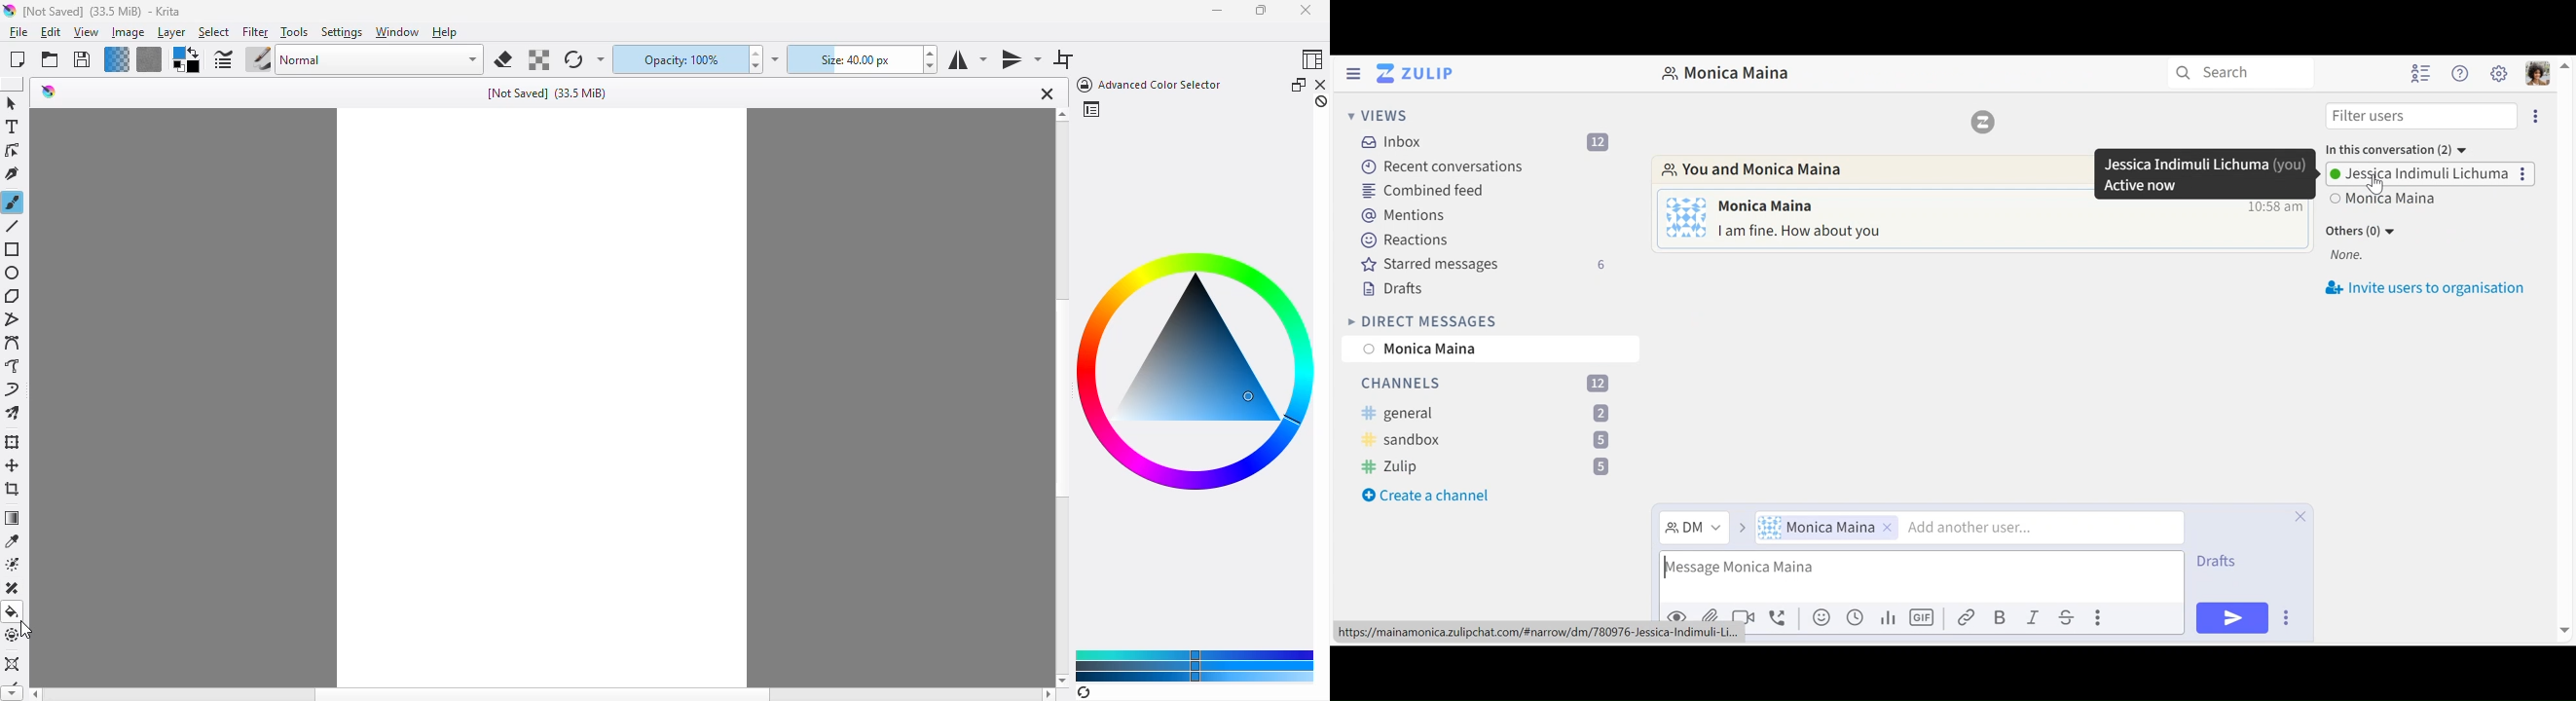 Image resolution: width=2576 pixels, height=728 pixels. What do you see at coordinates (14, 249) in the screenshot?
I see `rectangle tool` at bounding box center [14, 249].